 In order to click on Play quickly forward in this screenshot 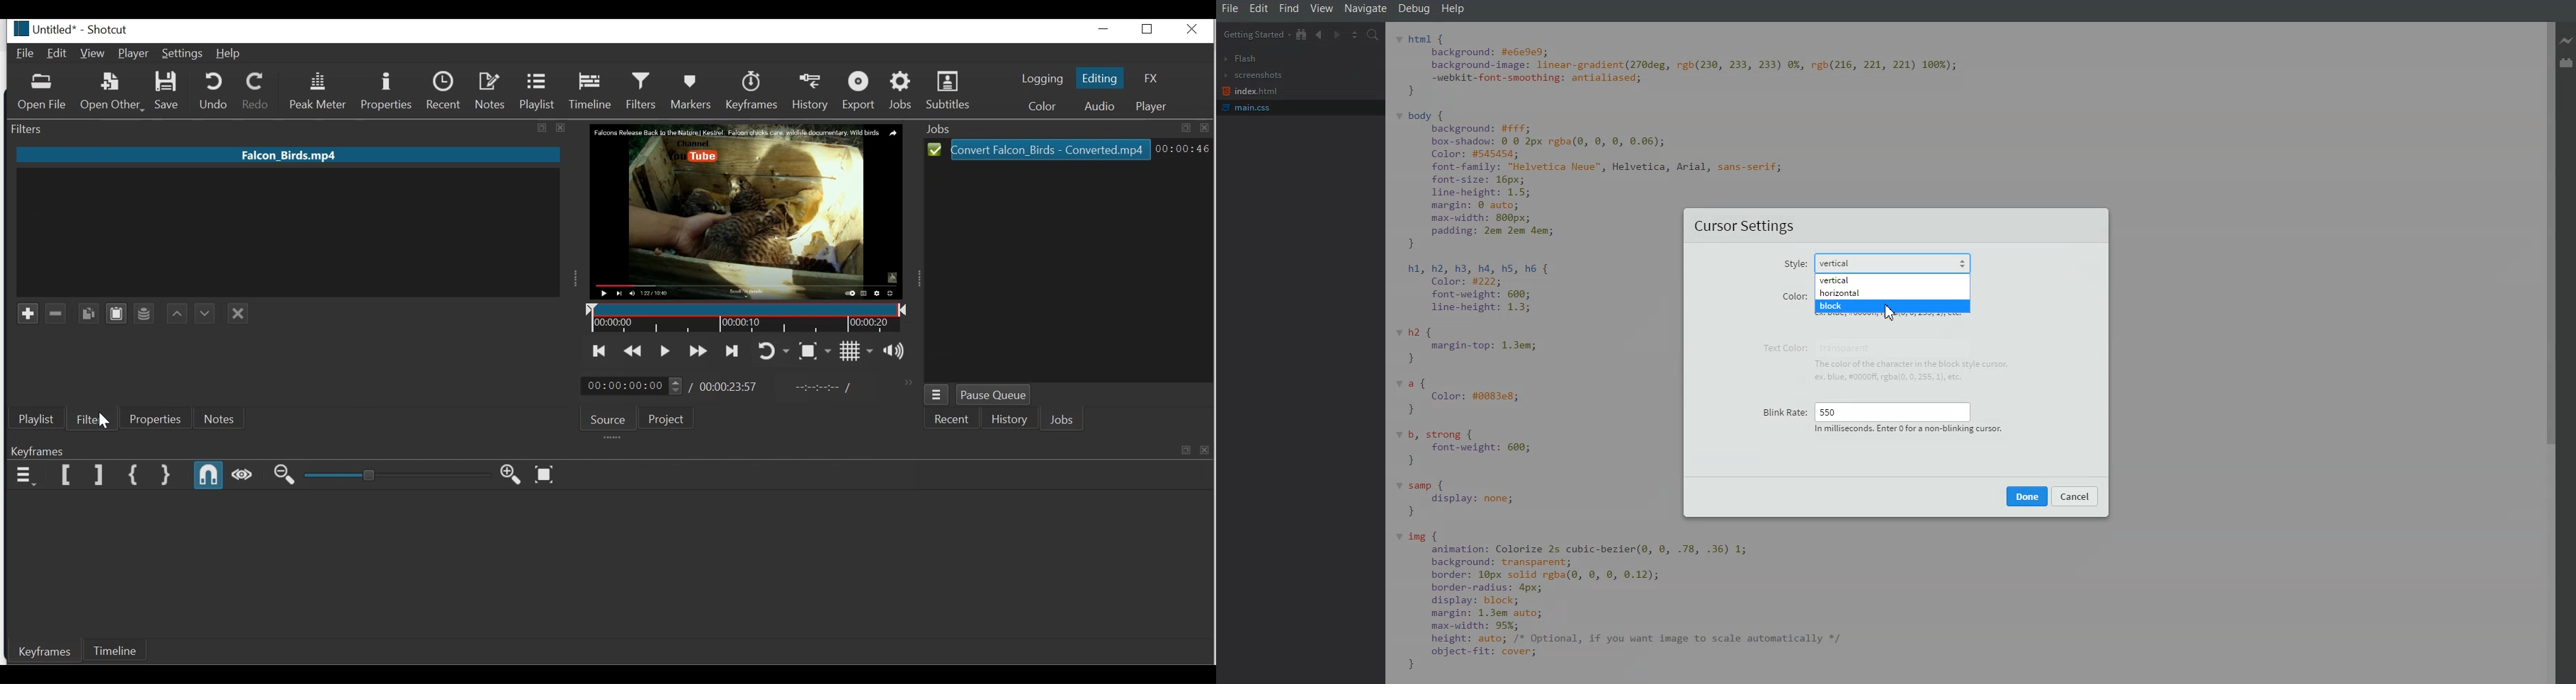, I will do `click(697, 352)`.